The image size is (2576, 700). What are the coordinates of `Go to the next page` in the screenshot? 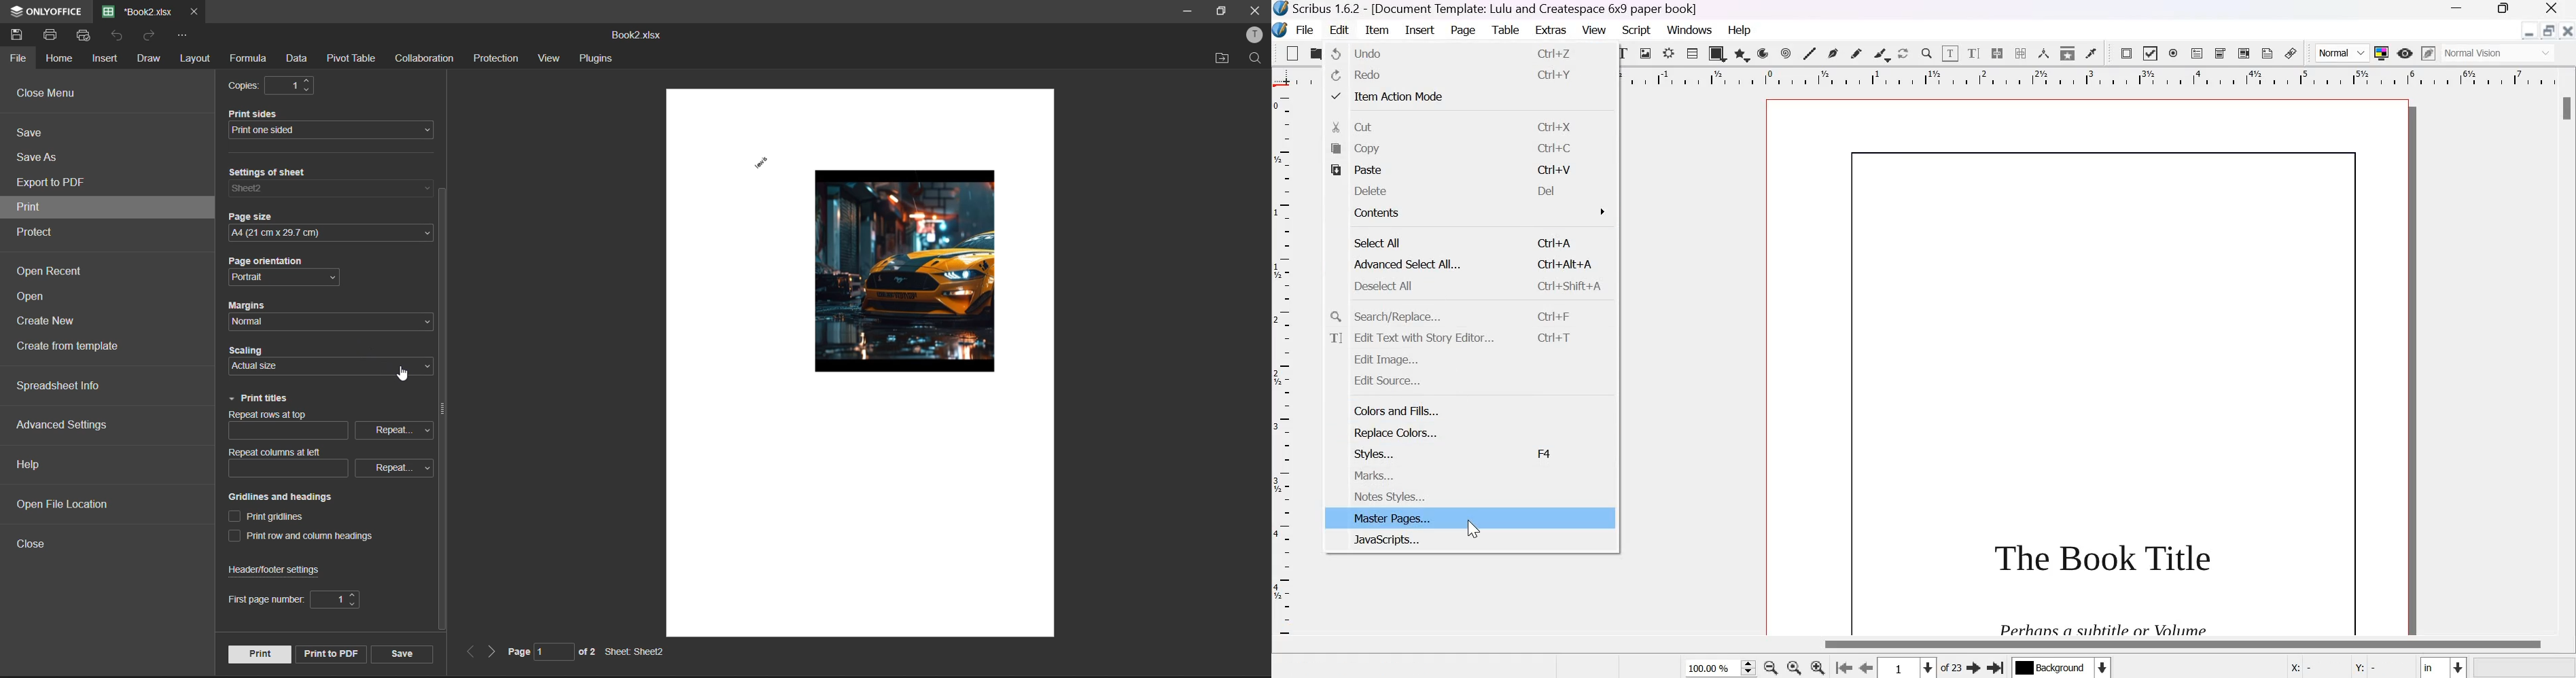 It's located at (1973, 666).